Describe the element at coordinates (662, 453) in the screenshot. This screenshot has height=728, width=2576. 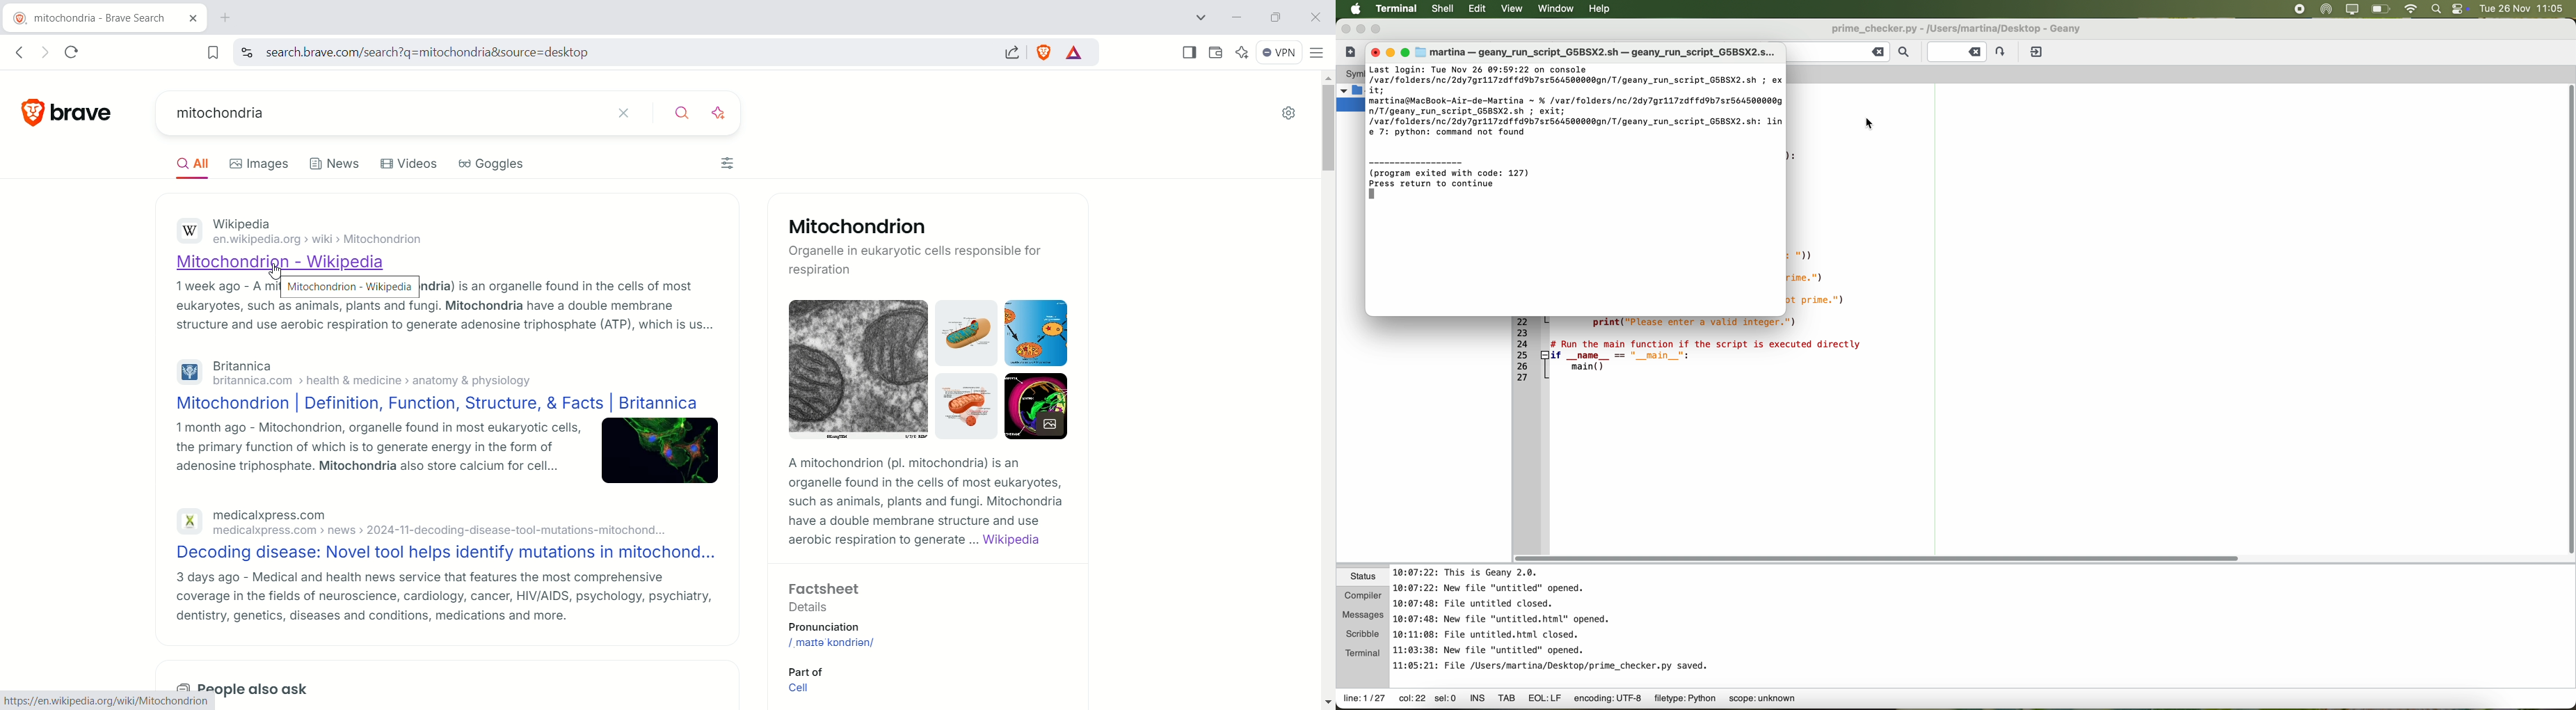
I see `image` at that location.